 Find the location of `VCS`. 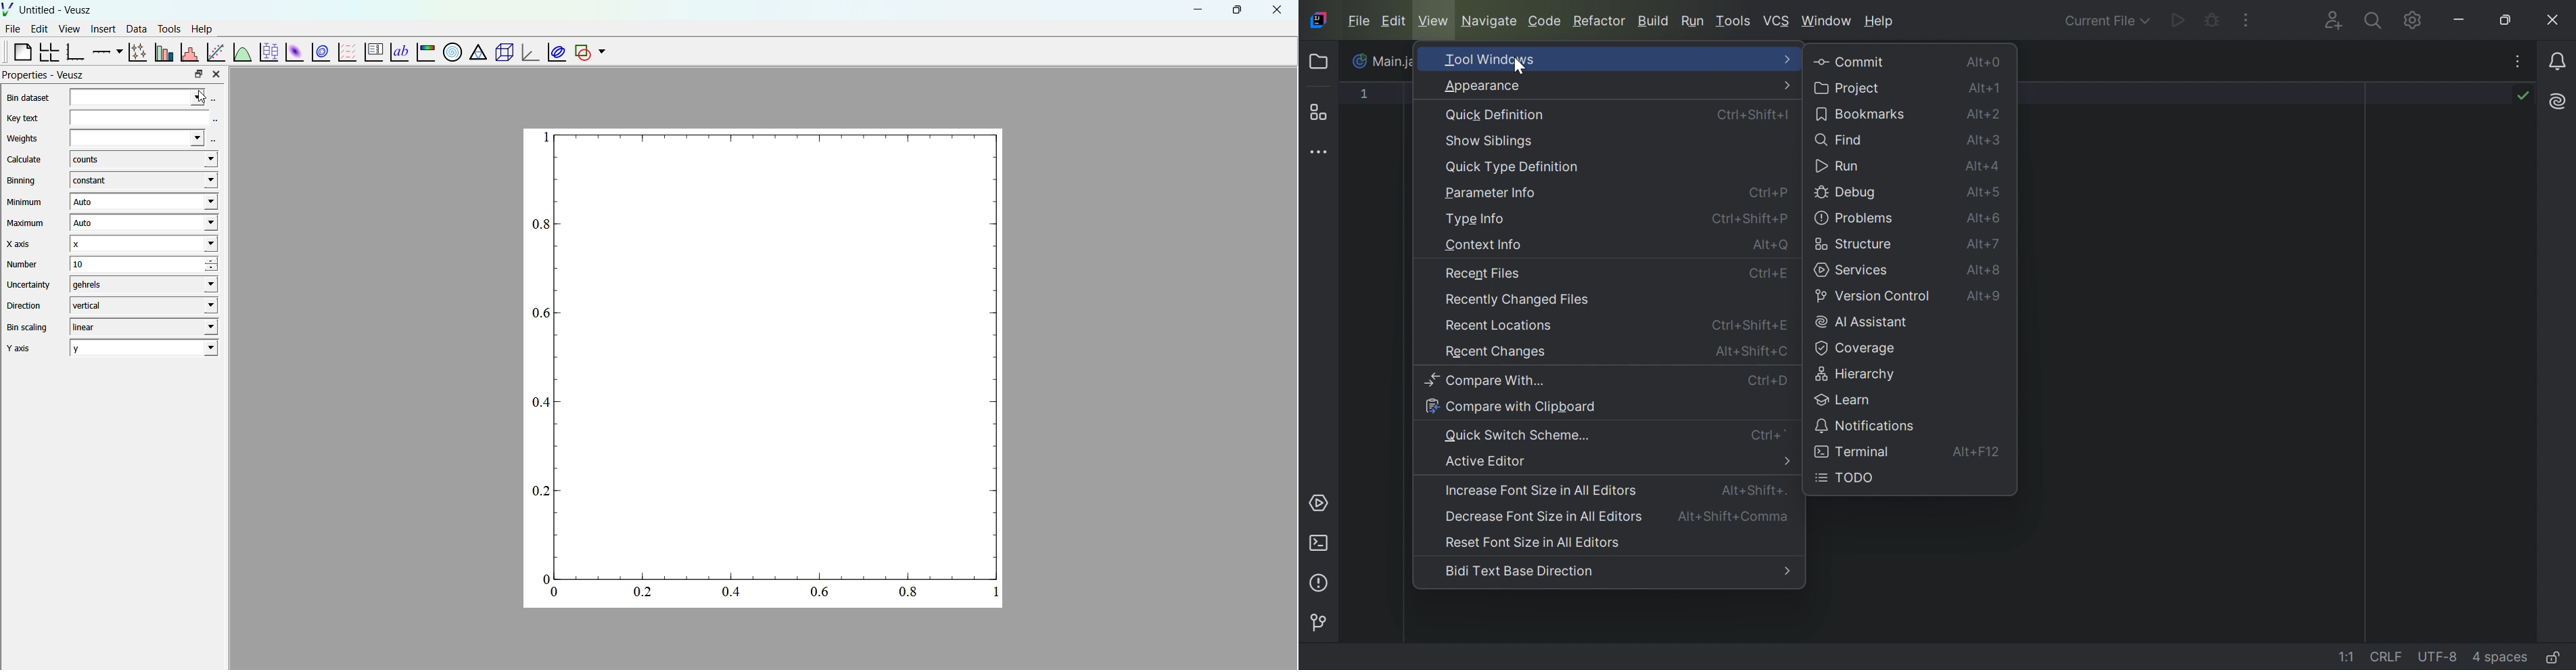

VCS is located at coordinates (1777, 20).